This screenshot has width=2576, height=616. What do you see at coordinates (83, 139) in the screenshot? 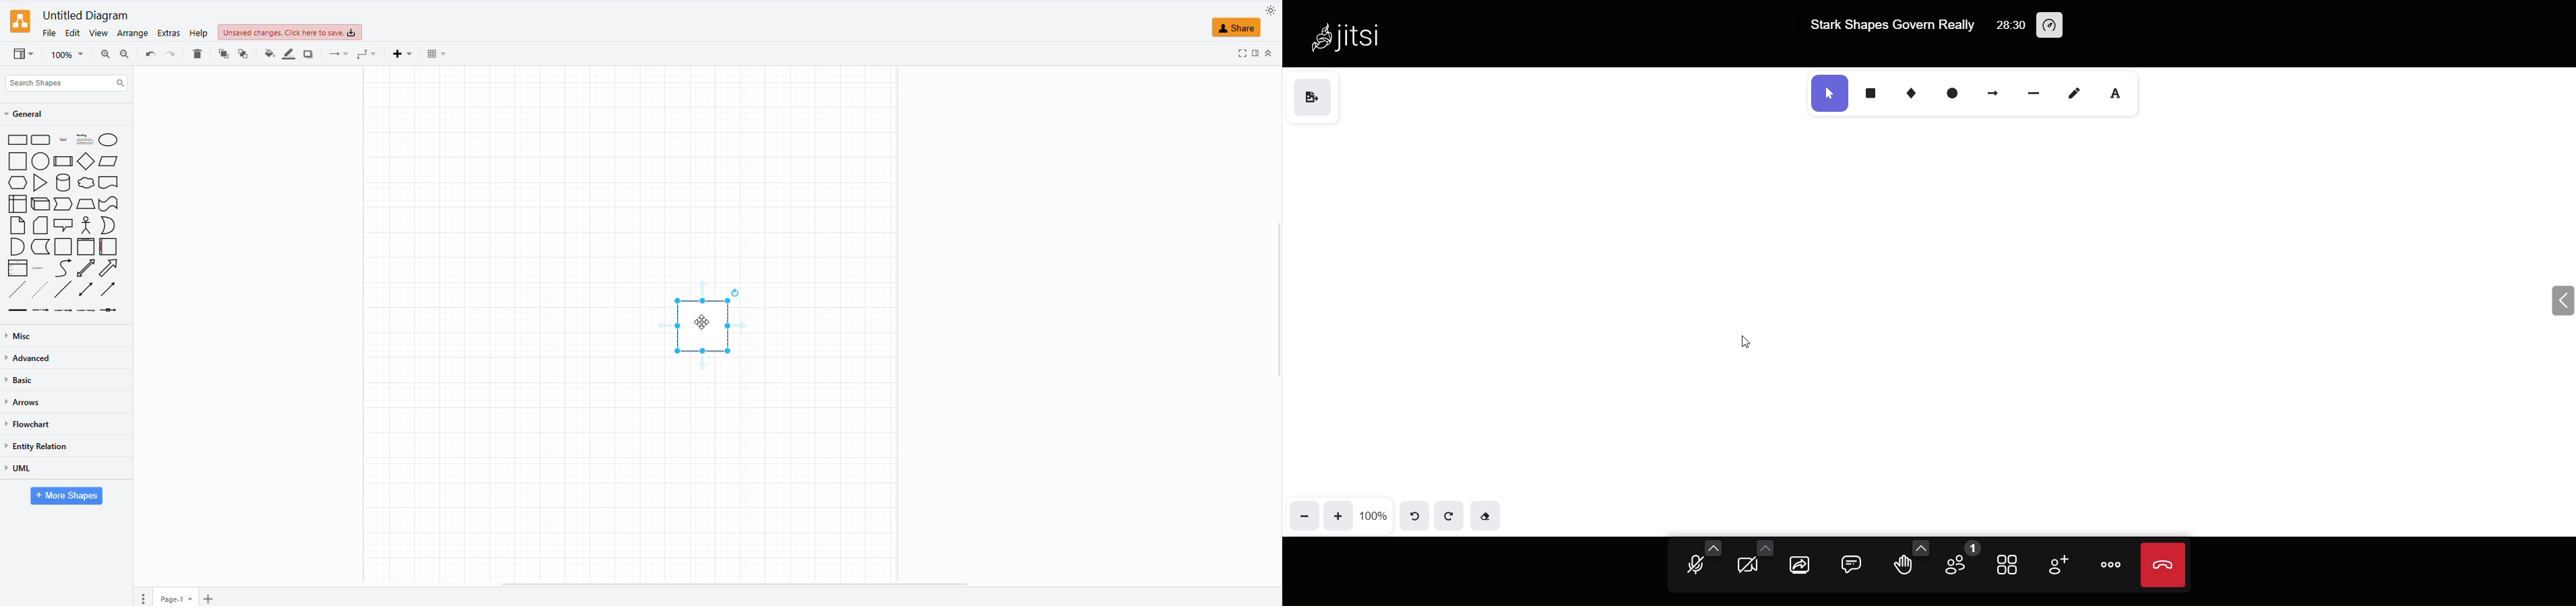
I see `heading` at bounding box center [83, 139].